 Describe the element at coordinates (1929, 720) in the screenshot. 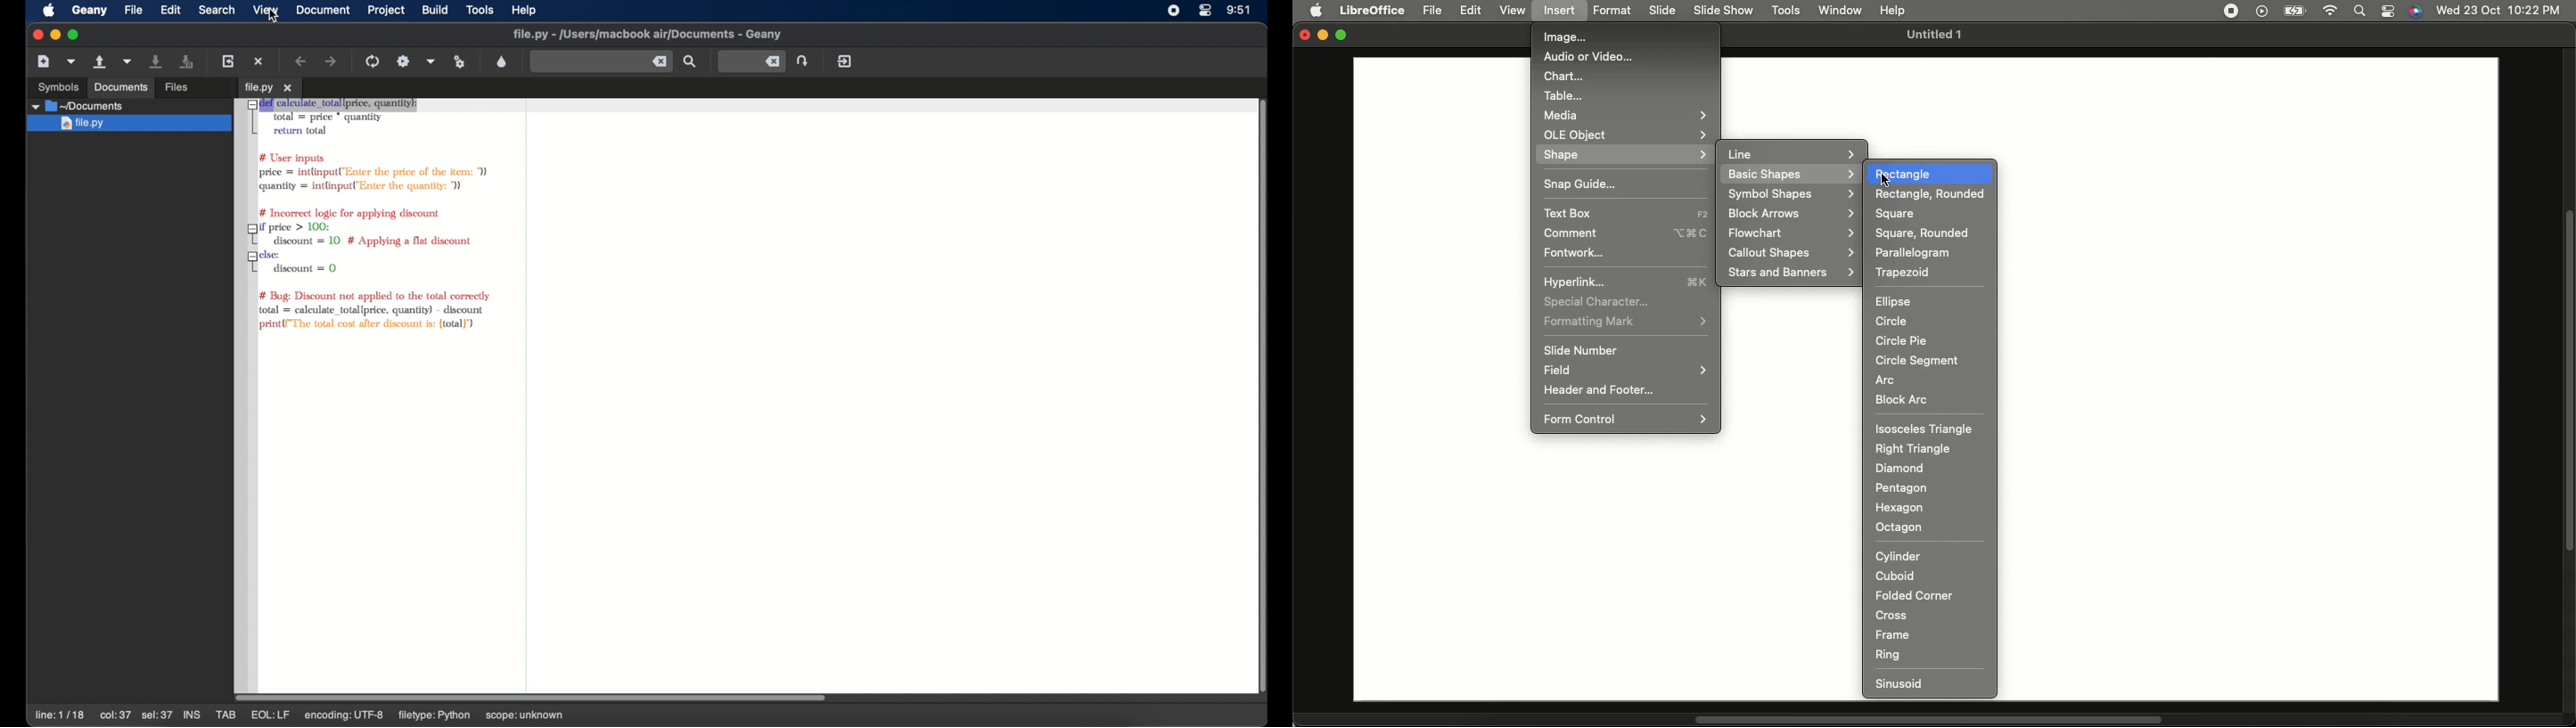

I see `Scroll` at that location.